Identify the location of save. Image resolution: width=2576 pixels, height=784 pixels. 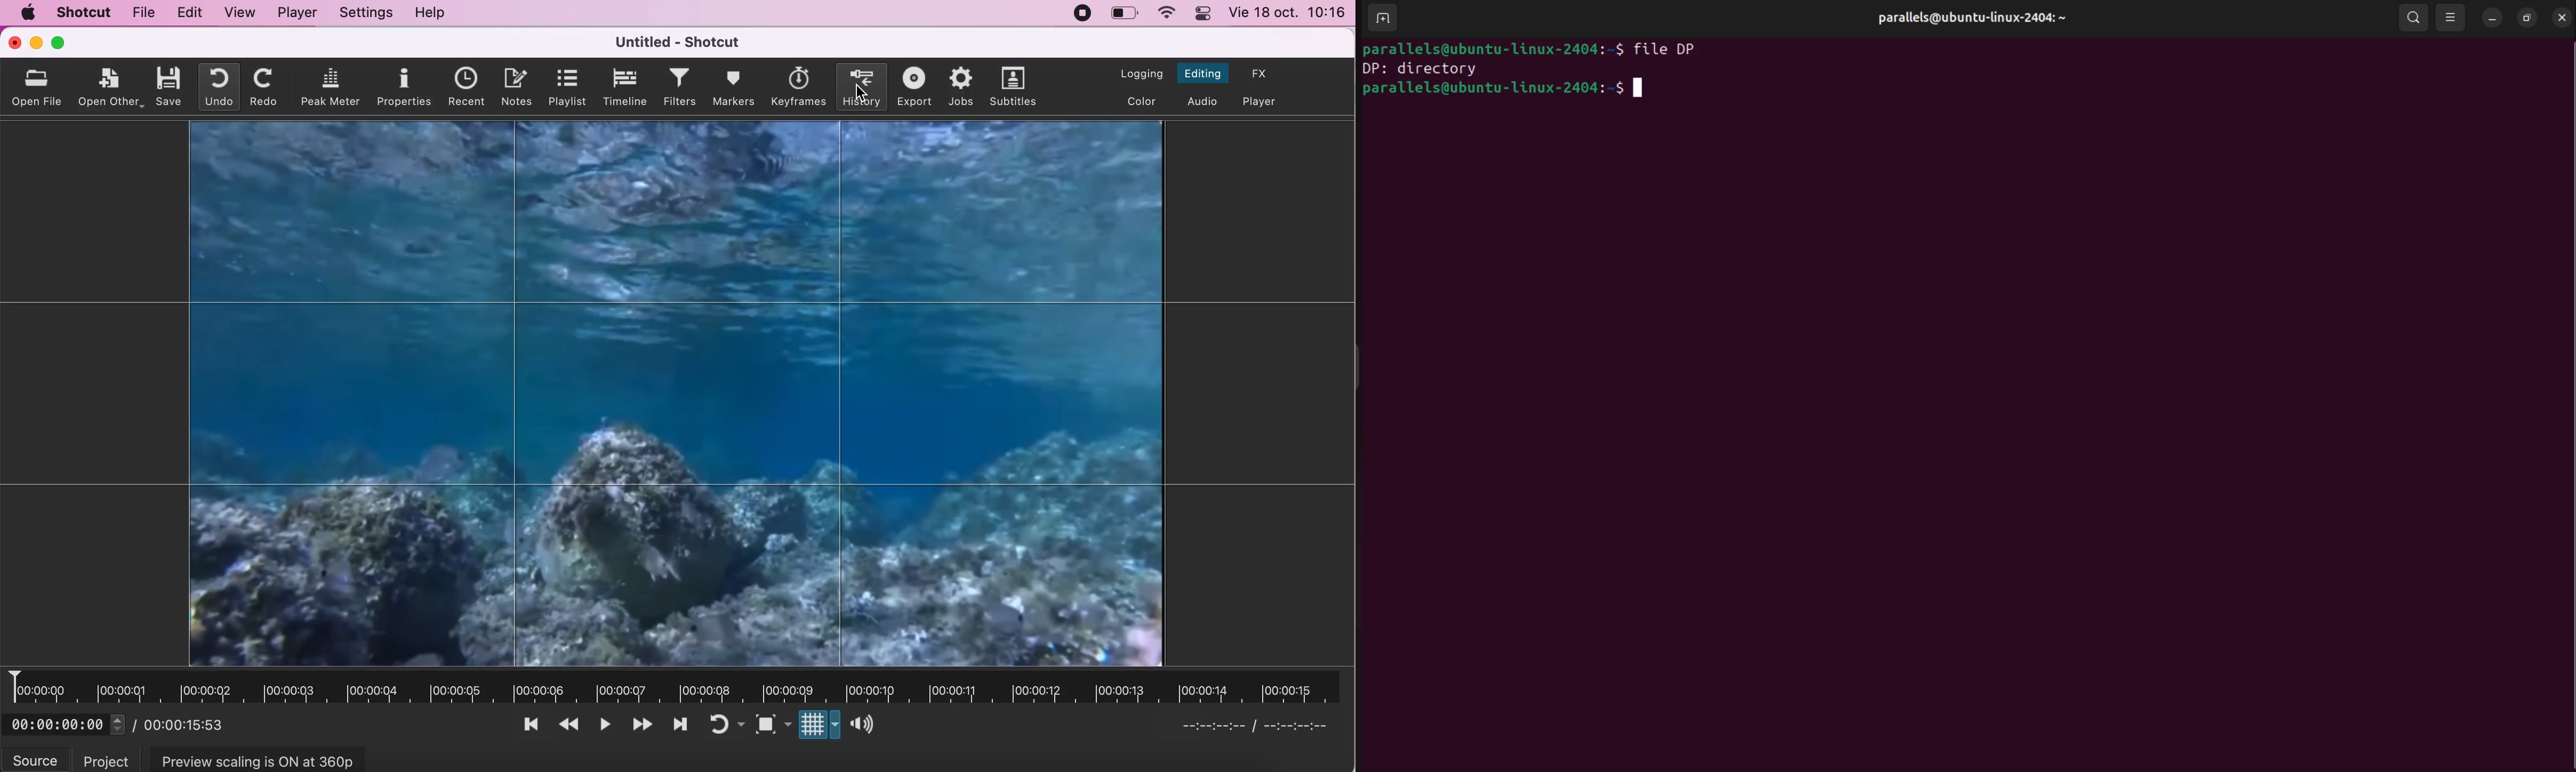
(170, 87).